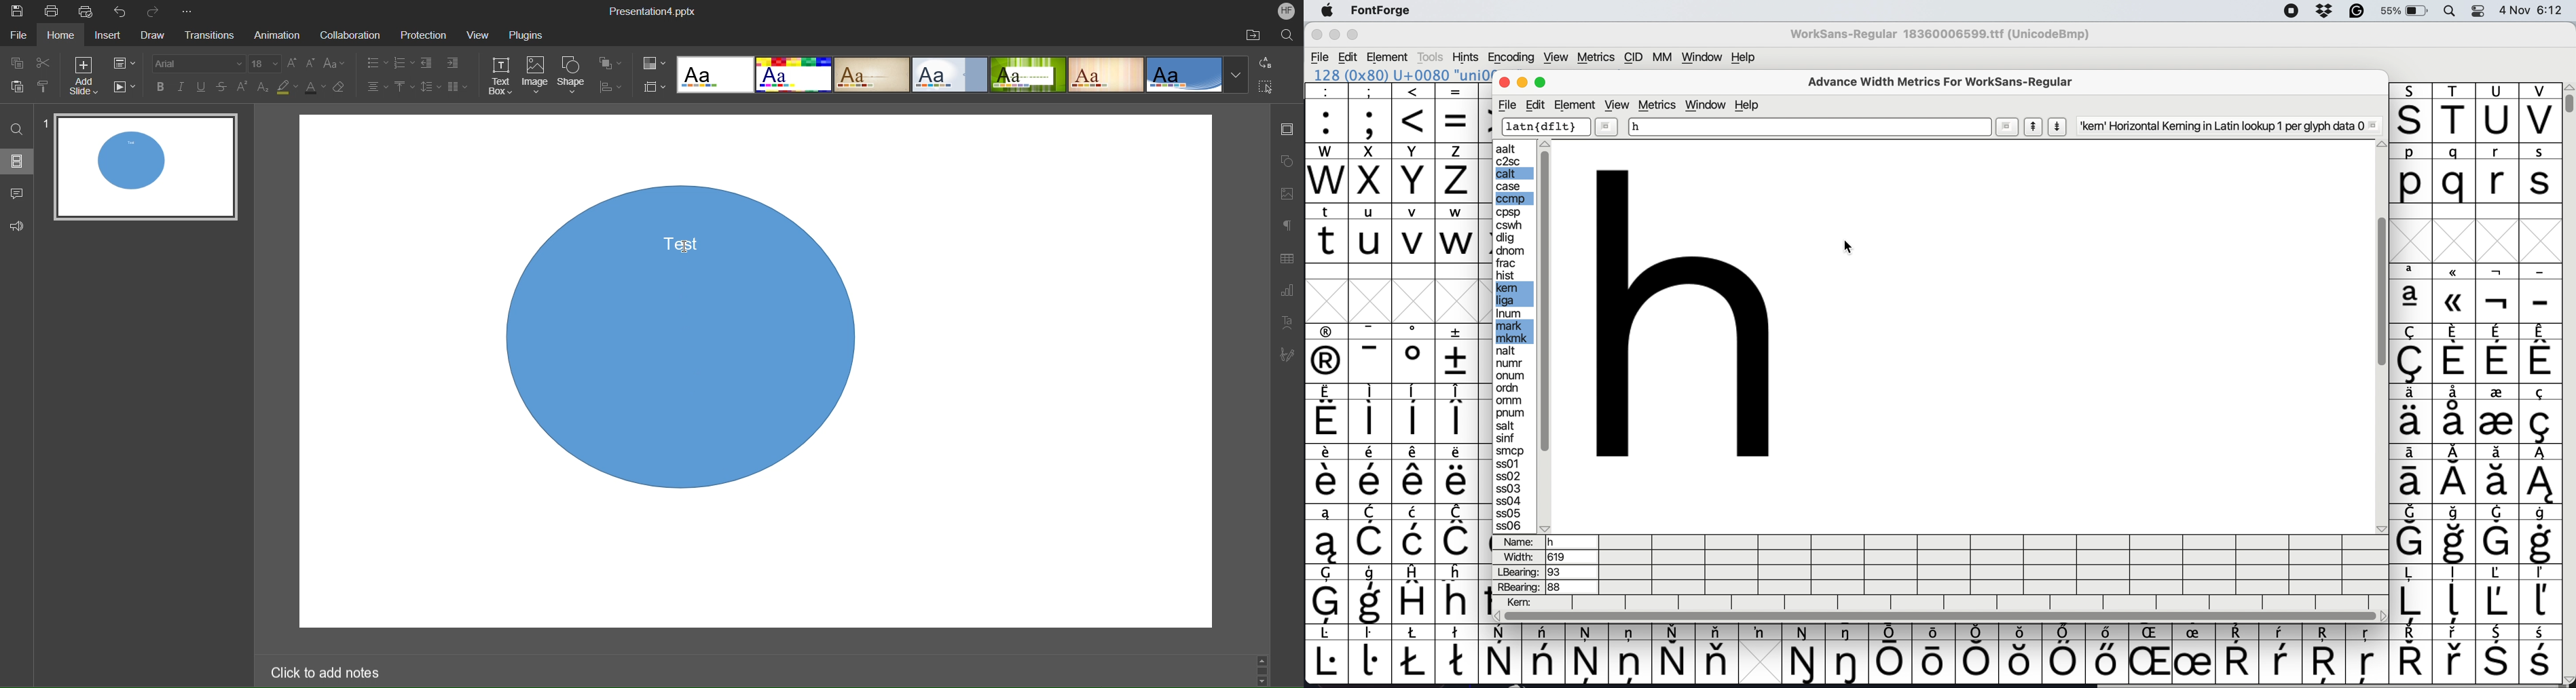 The width and height of the screenshot is (2576, 700). What do you see at coordinates (2477, 362) in the screenshot?
I see `special characters` at bounding box center [2477, 362].